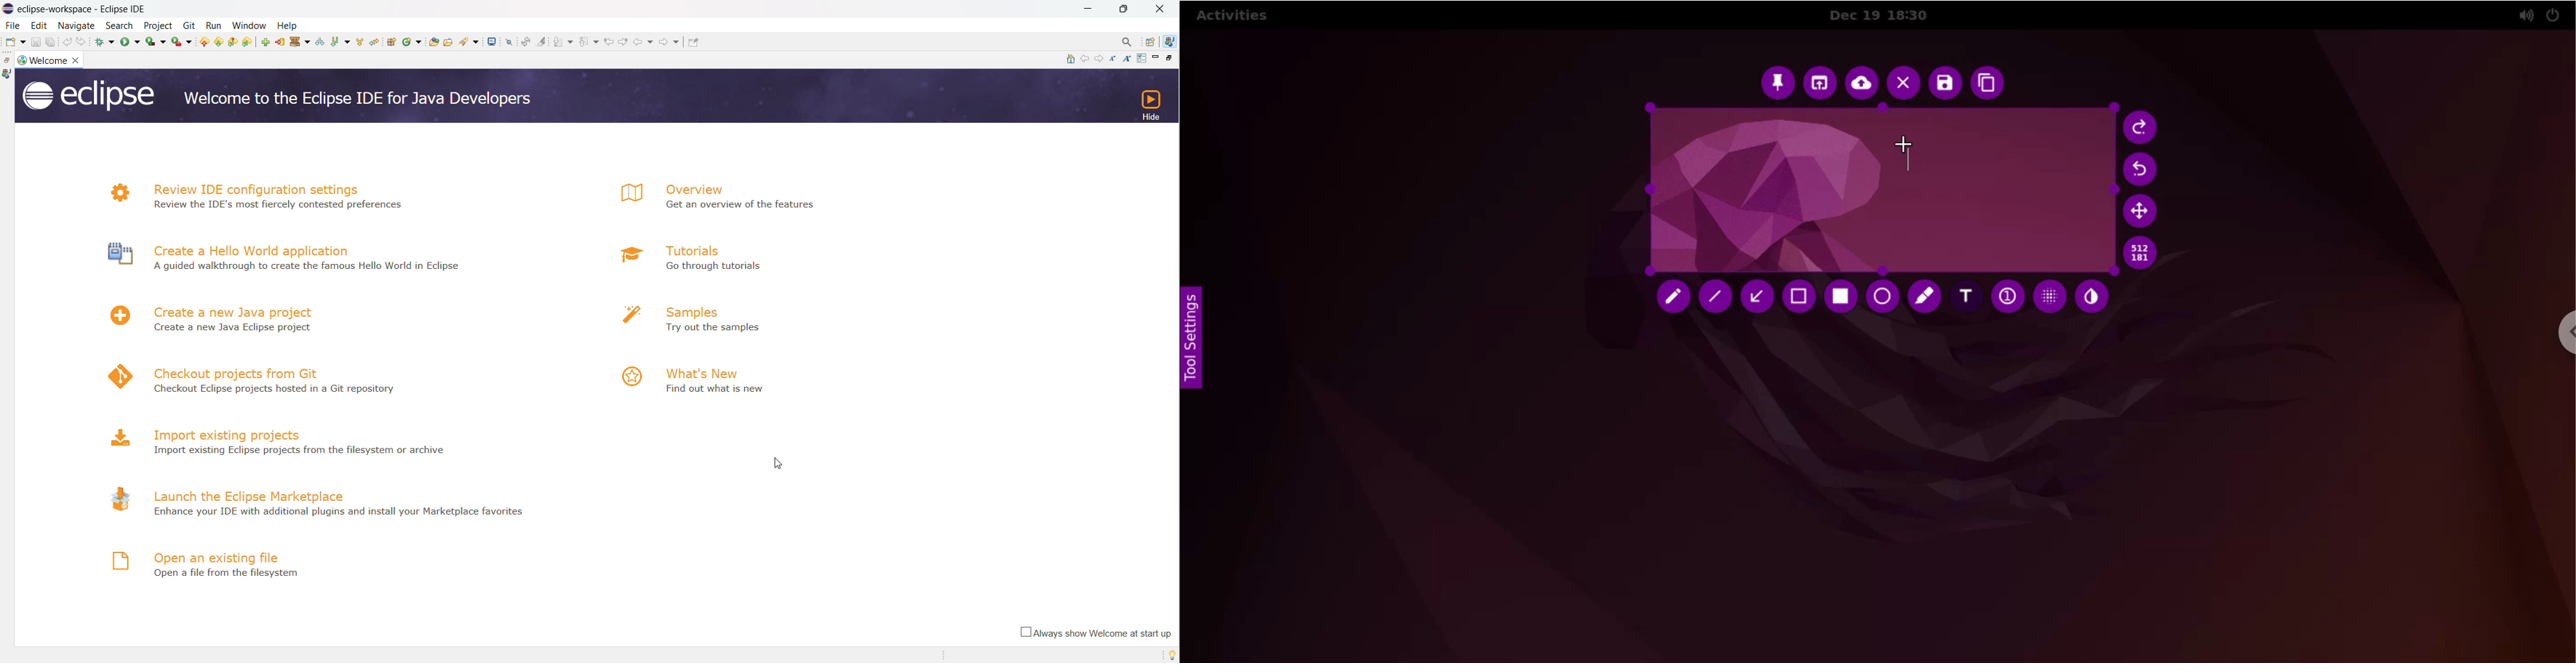 The height and width of the screenshot is (672, 2576). I want to click on stash away changes, so click(299, 41).